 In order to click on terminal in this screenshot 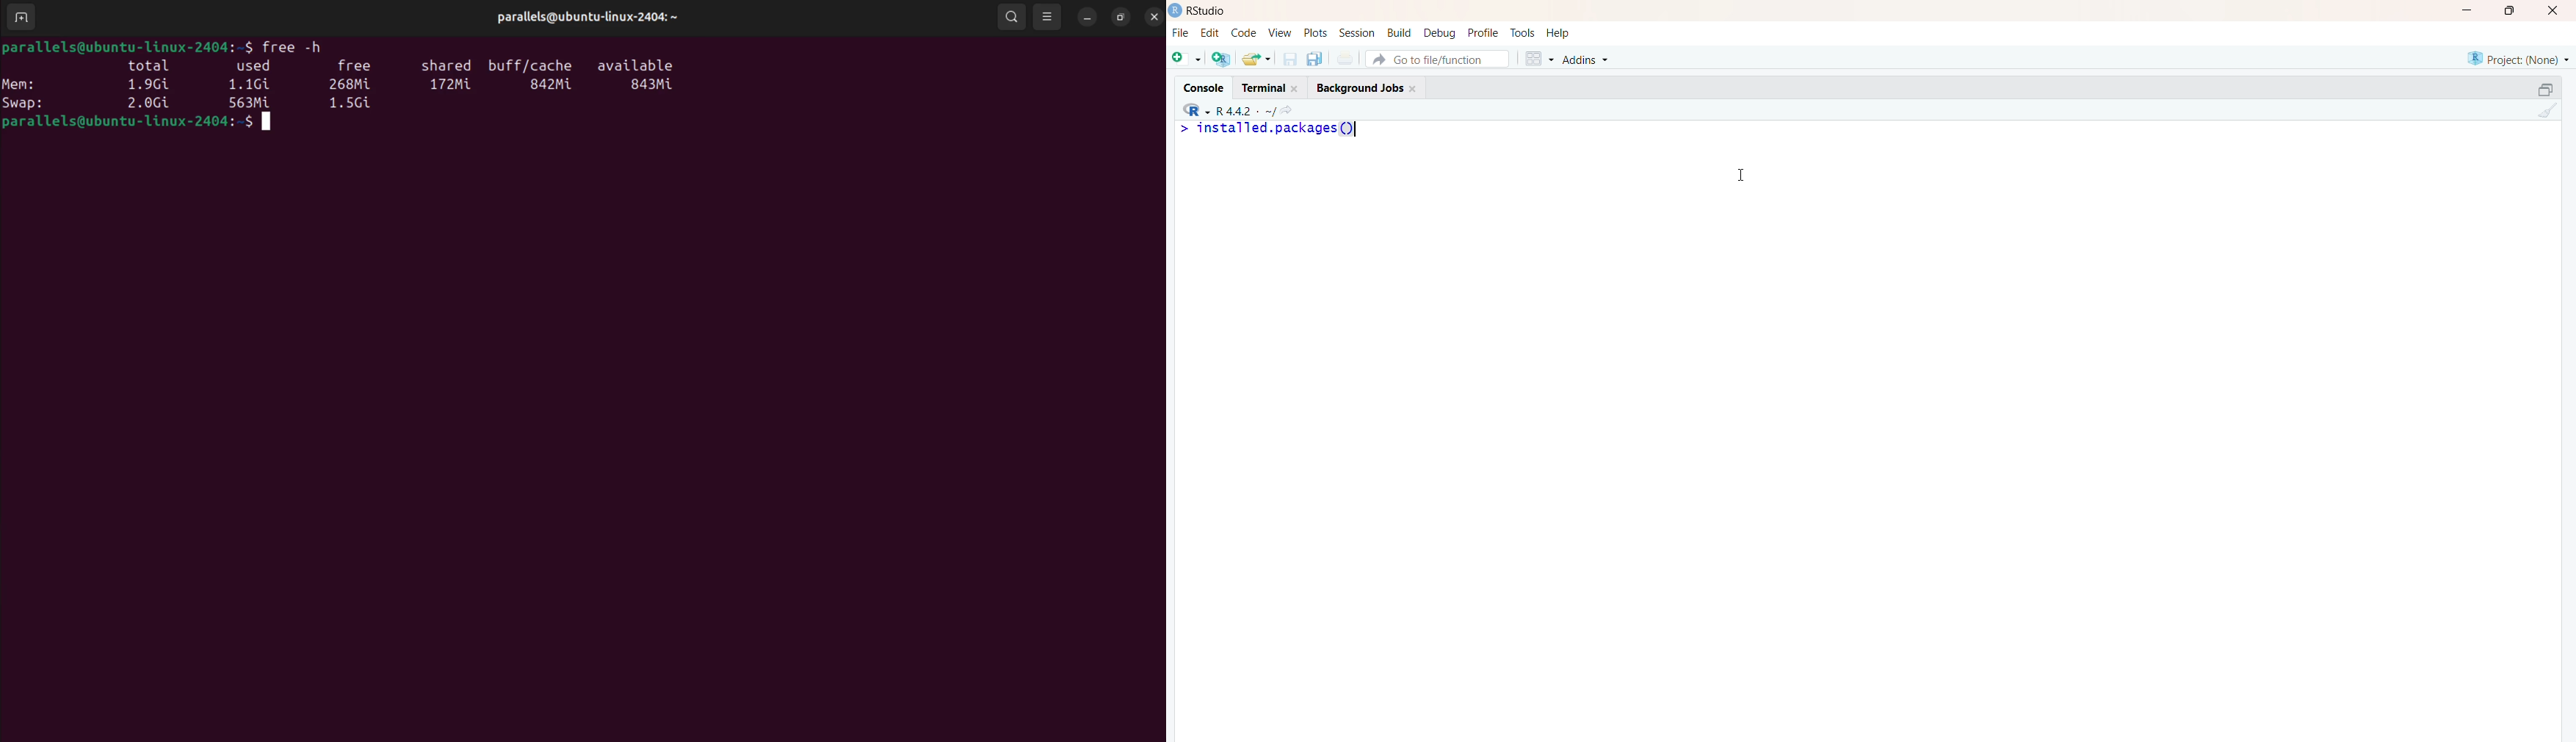, I will do `click(1270, 87)`.